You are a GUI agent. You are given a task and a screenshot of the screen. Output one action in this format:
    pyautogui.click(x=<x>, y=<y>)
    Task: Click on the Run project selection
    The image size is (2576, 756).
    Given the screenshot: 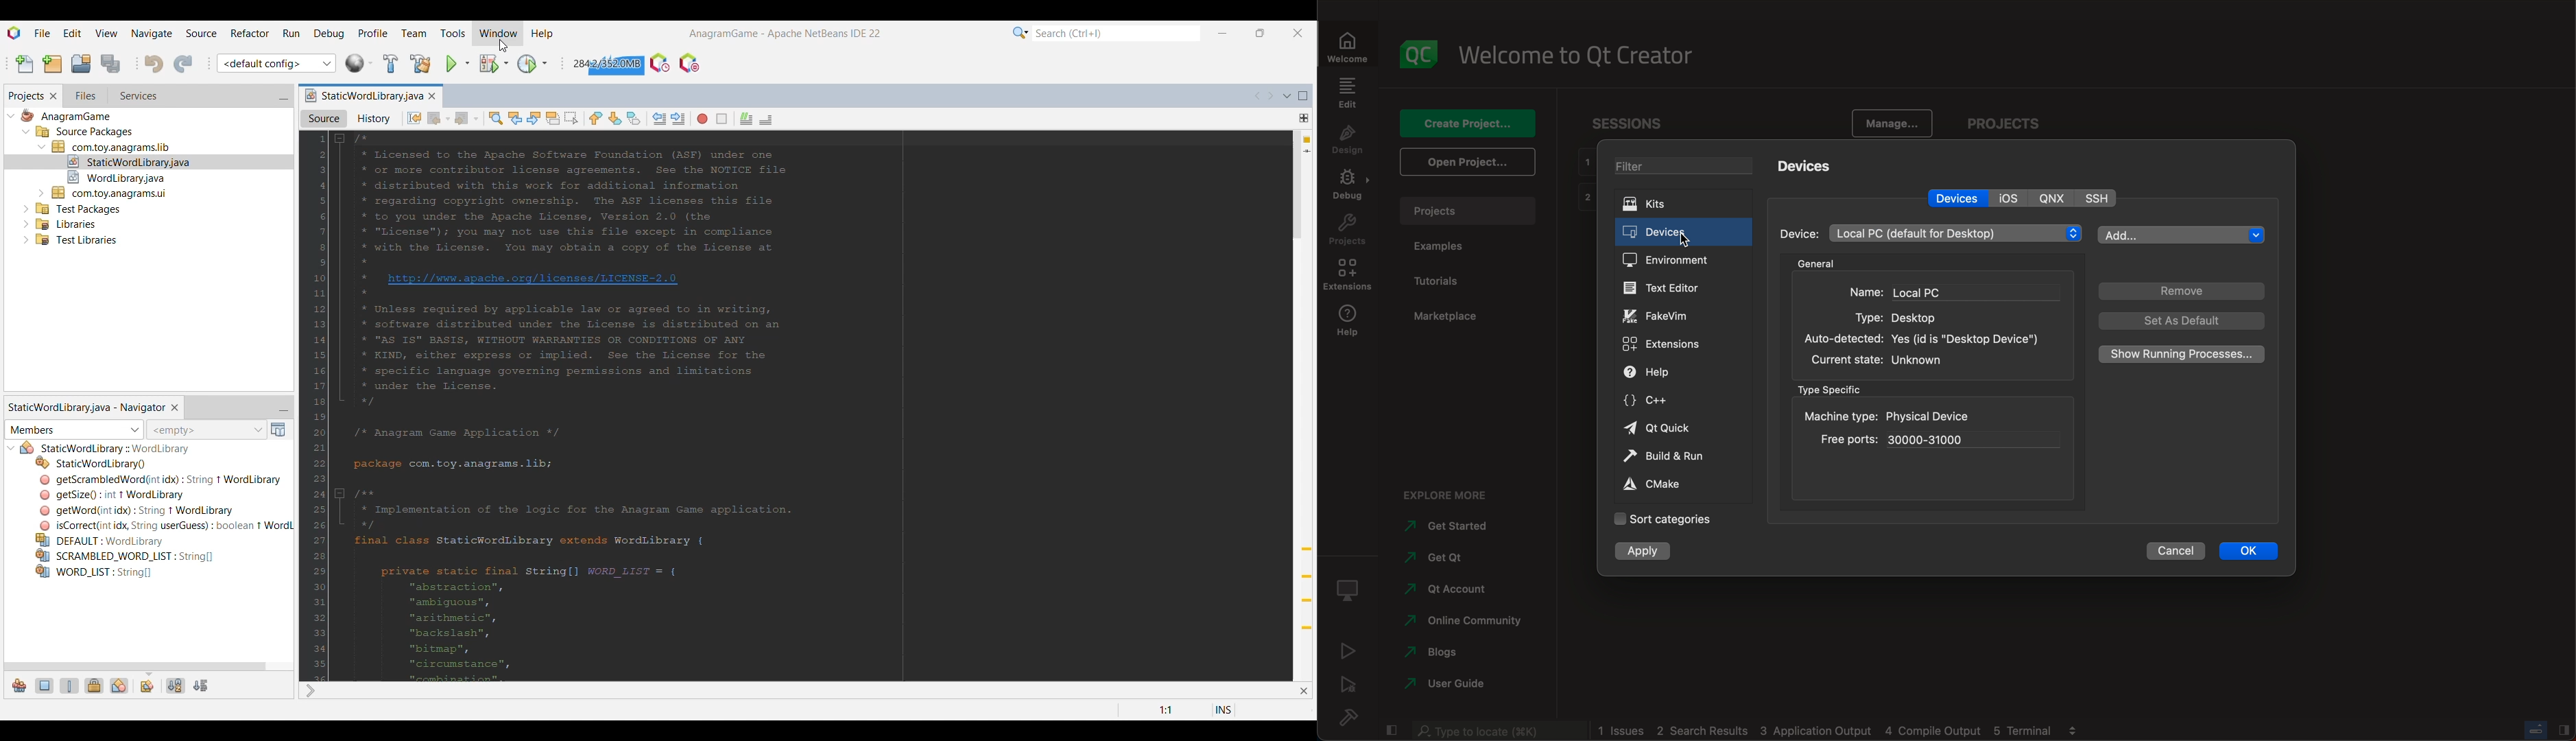 What is the action you would take?
    pyautogui.click(x=452, y=64)
    